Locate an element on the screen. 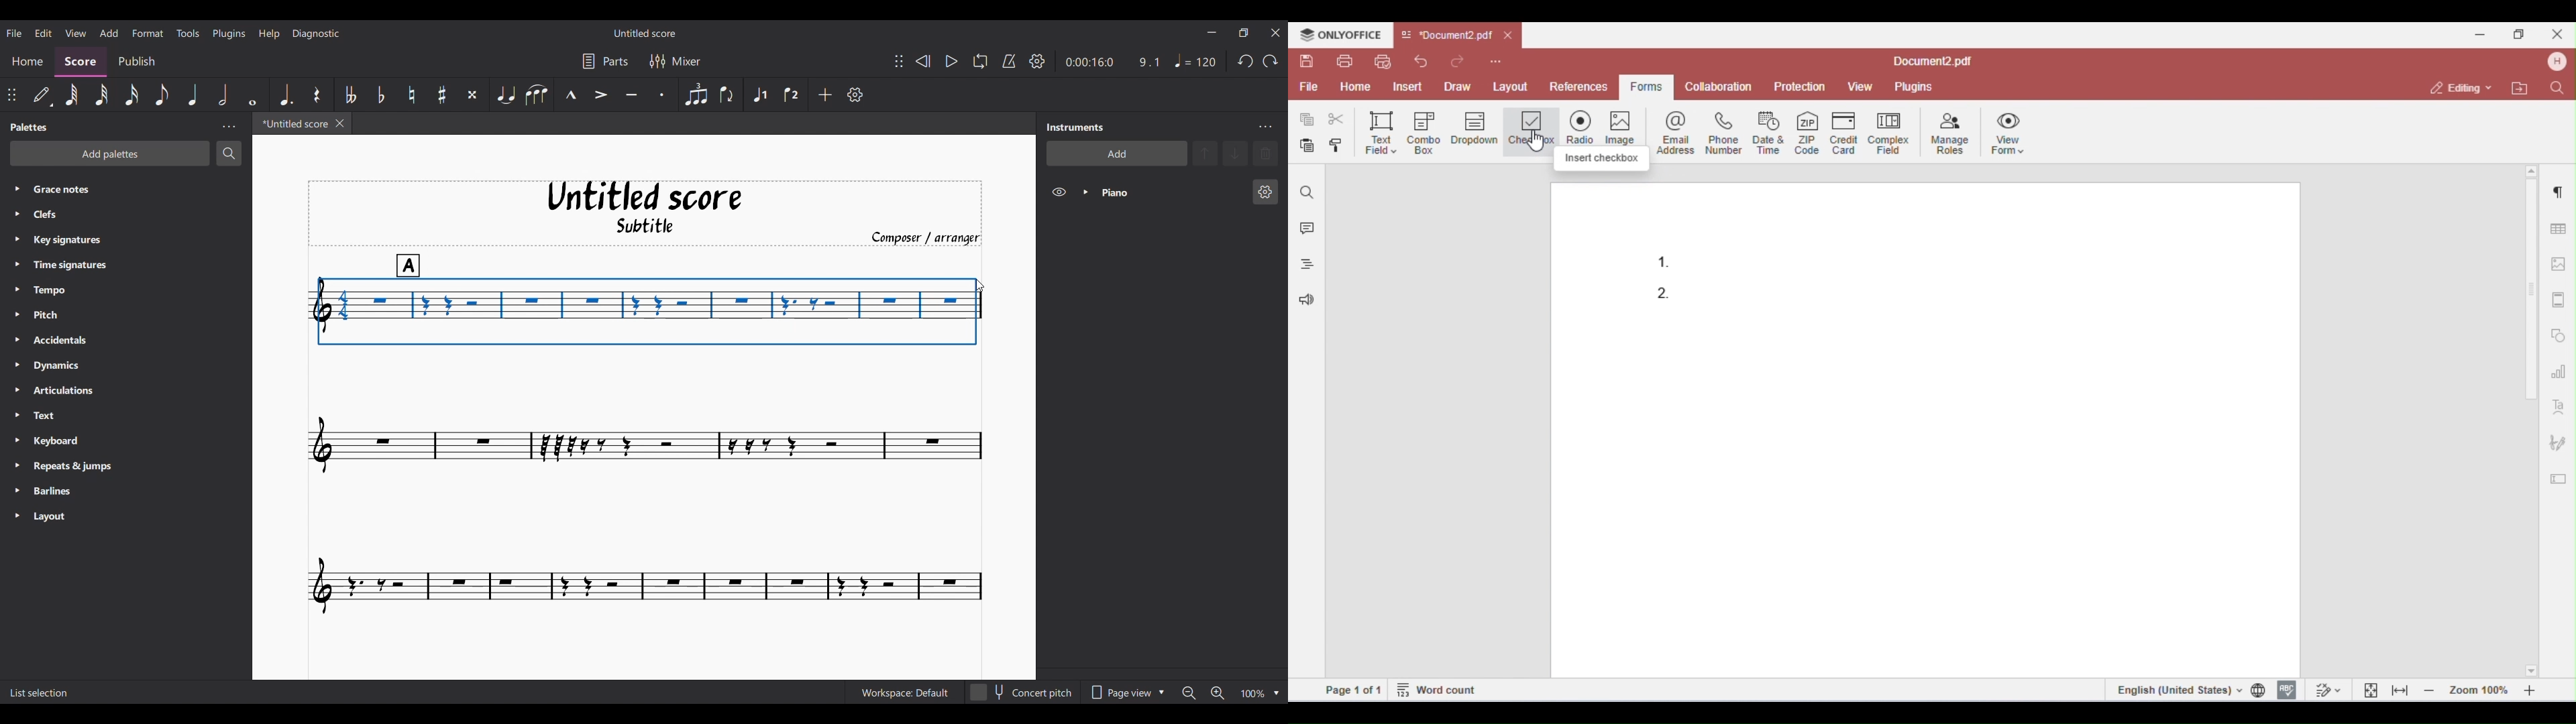 This screenshot has height=728, width=2576. Text is located at coordinates (70, 416).